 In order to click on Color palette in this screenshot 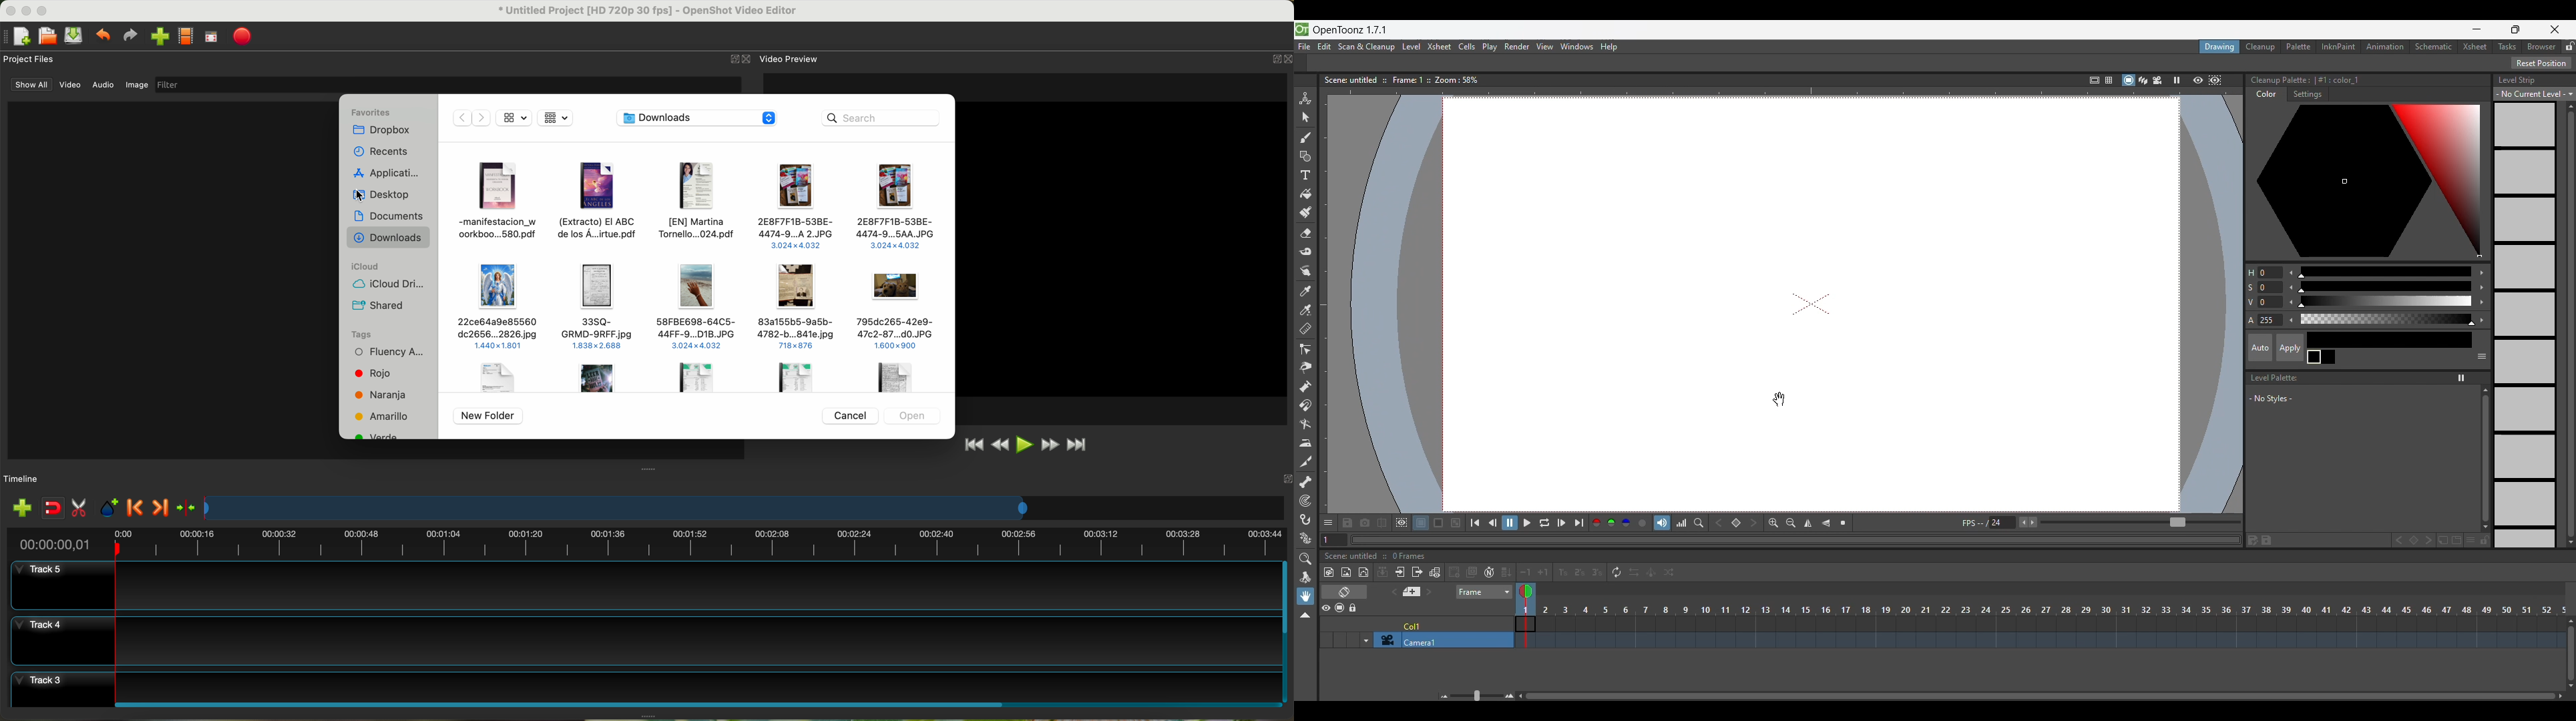, I will do `click(2365, 181)`.